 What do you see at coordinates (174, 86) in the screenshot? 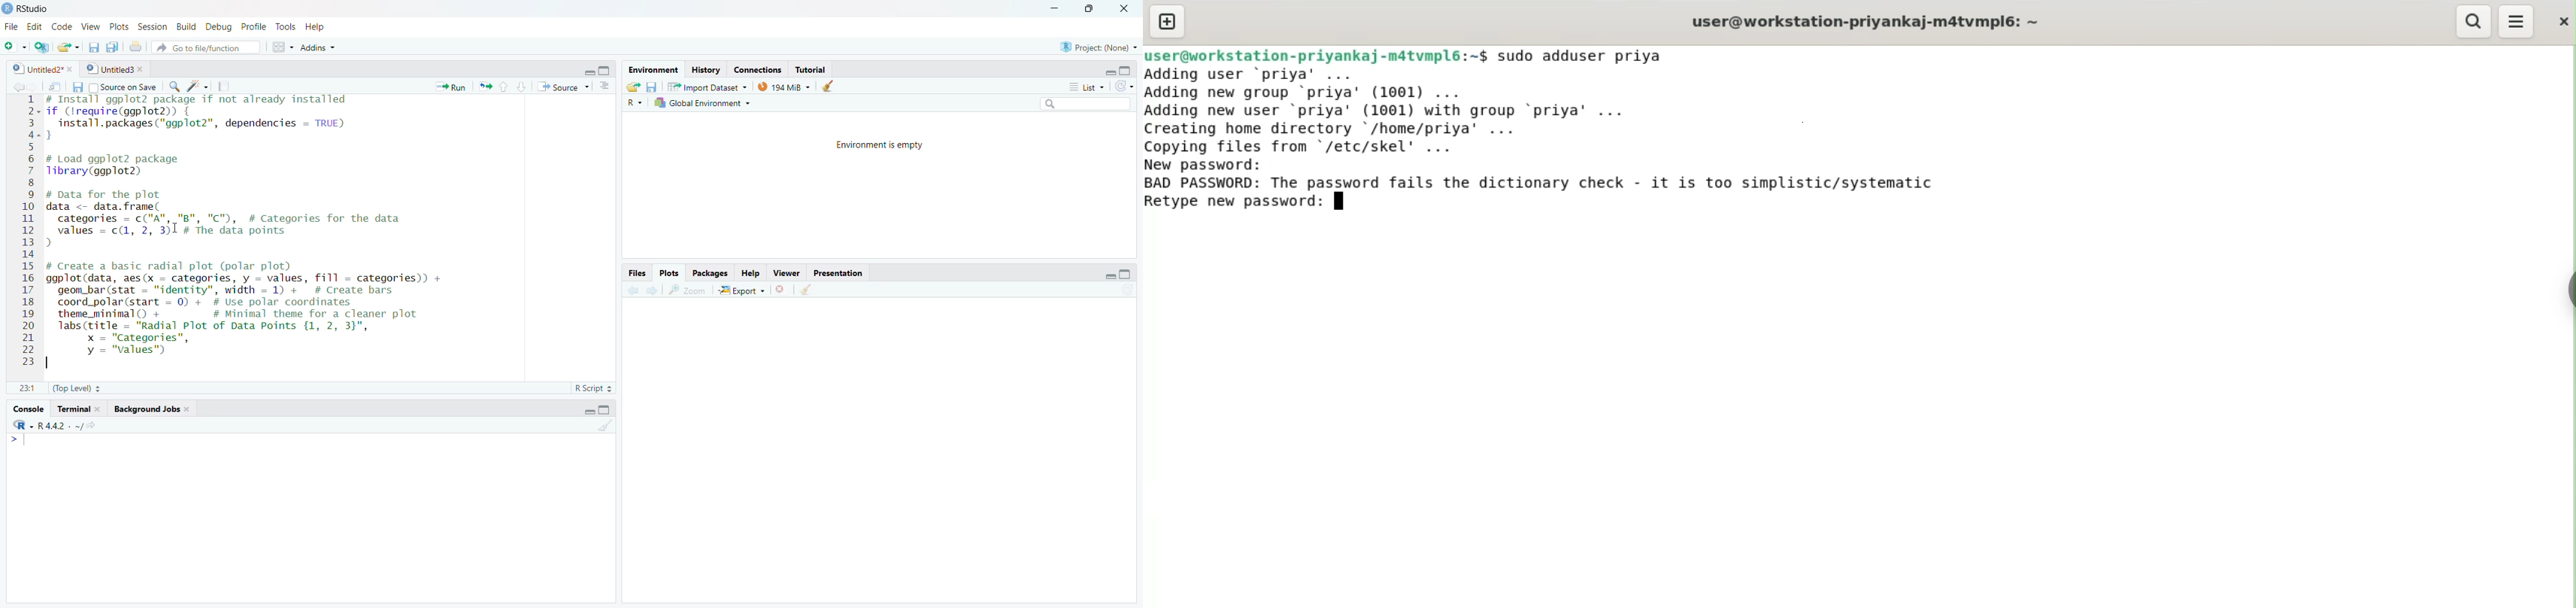
I see `search` at bounding box center [174, 86].